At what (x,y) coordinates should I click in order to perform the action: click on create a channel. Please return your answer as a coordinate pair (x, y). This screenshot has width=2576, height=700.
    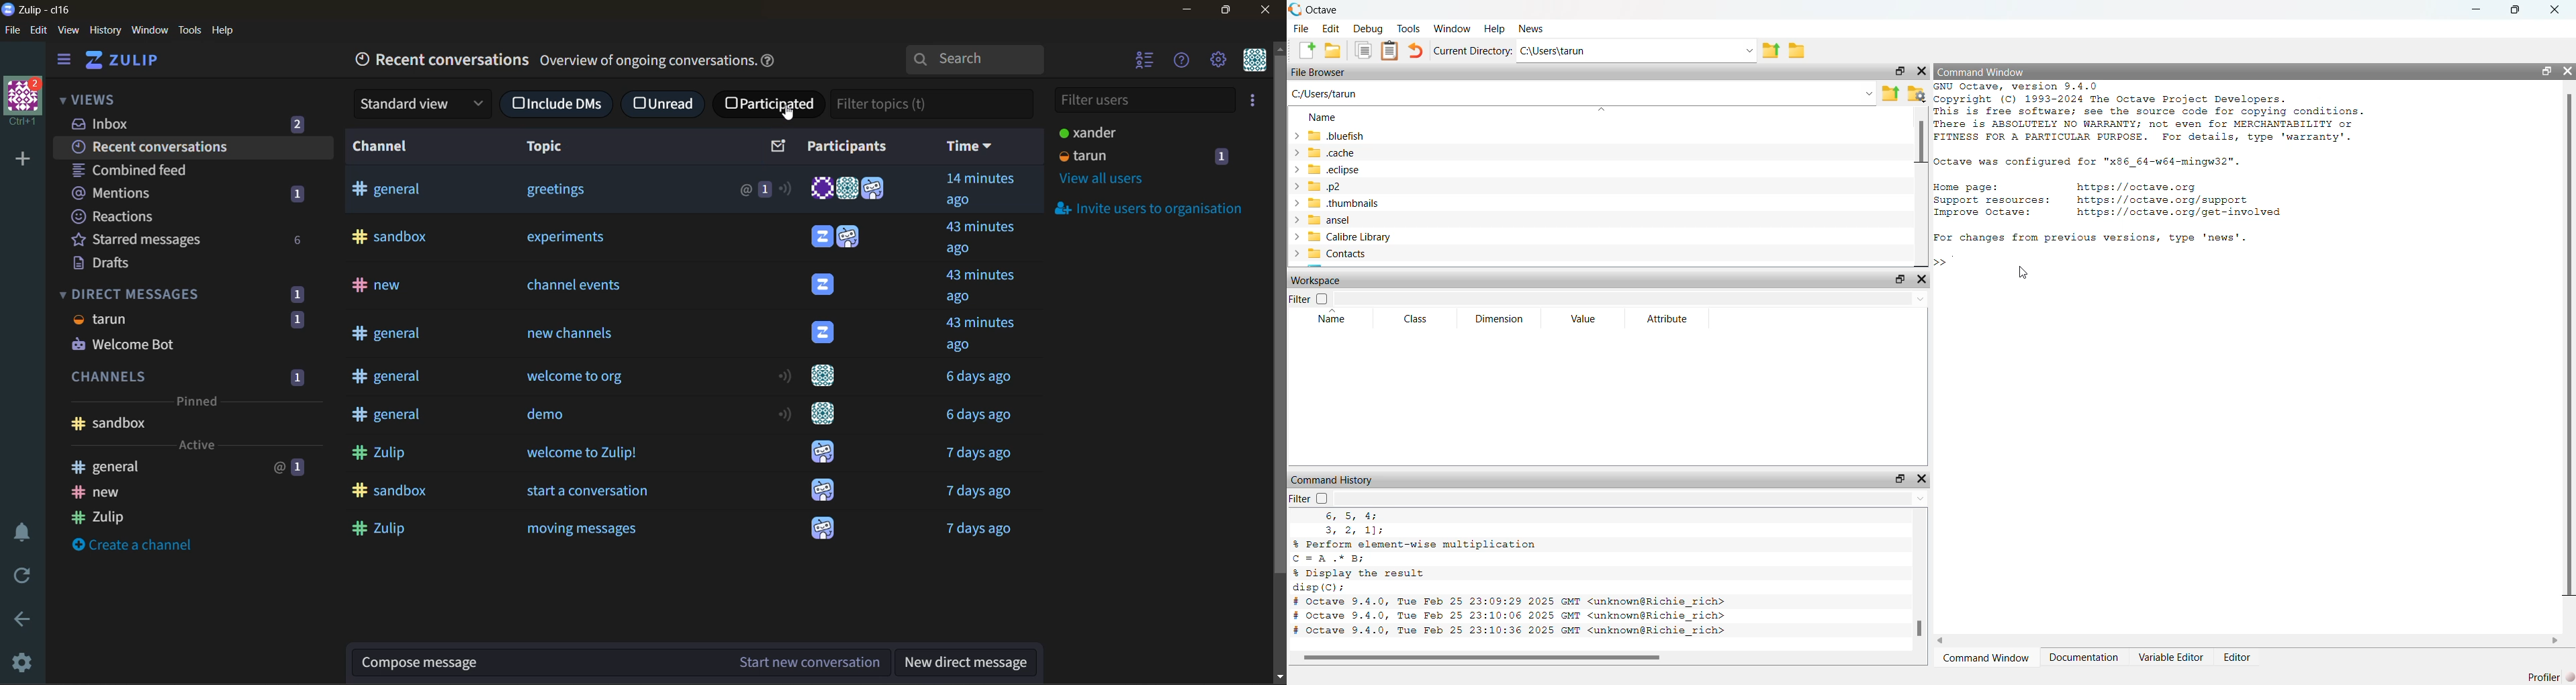
    Looking at the image, I should click on (135, 544).